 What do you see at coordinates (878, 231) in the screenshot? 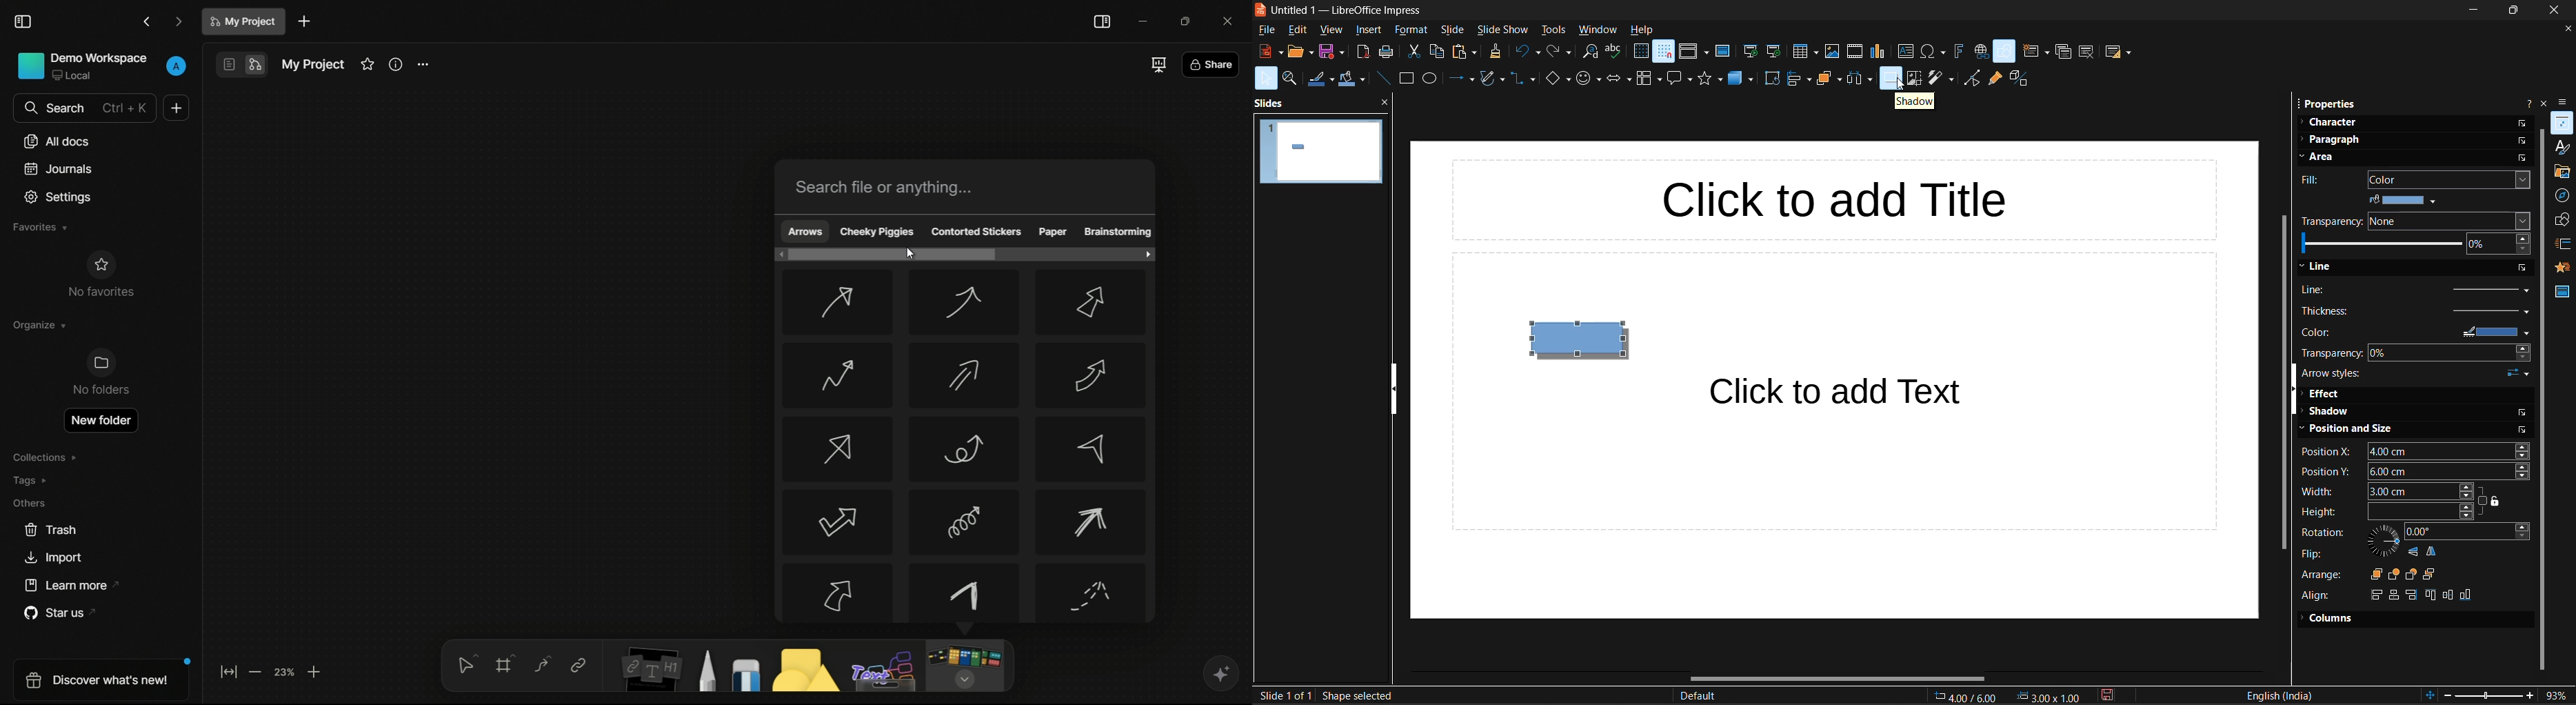
I see `cheeky piggies` at bounding box center [878, 231].